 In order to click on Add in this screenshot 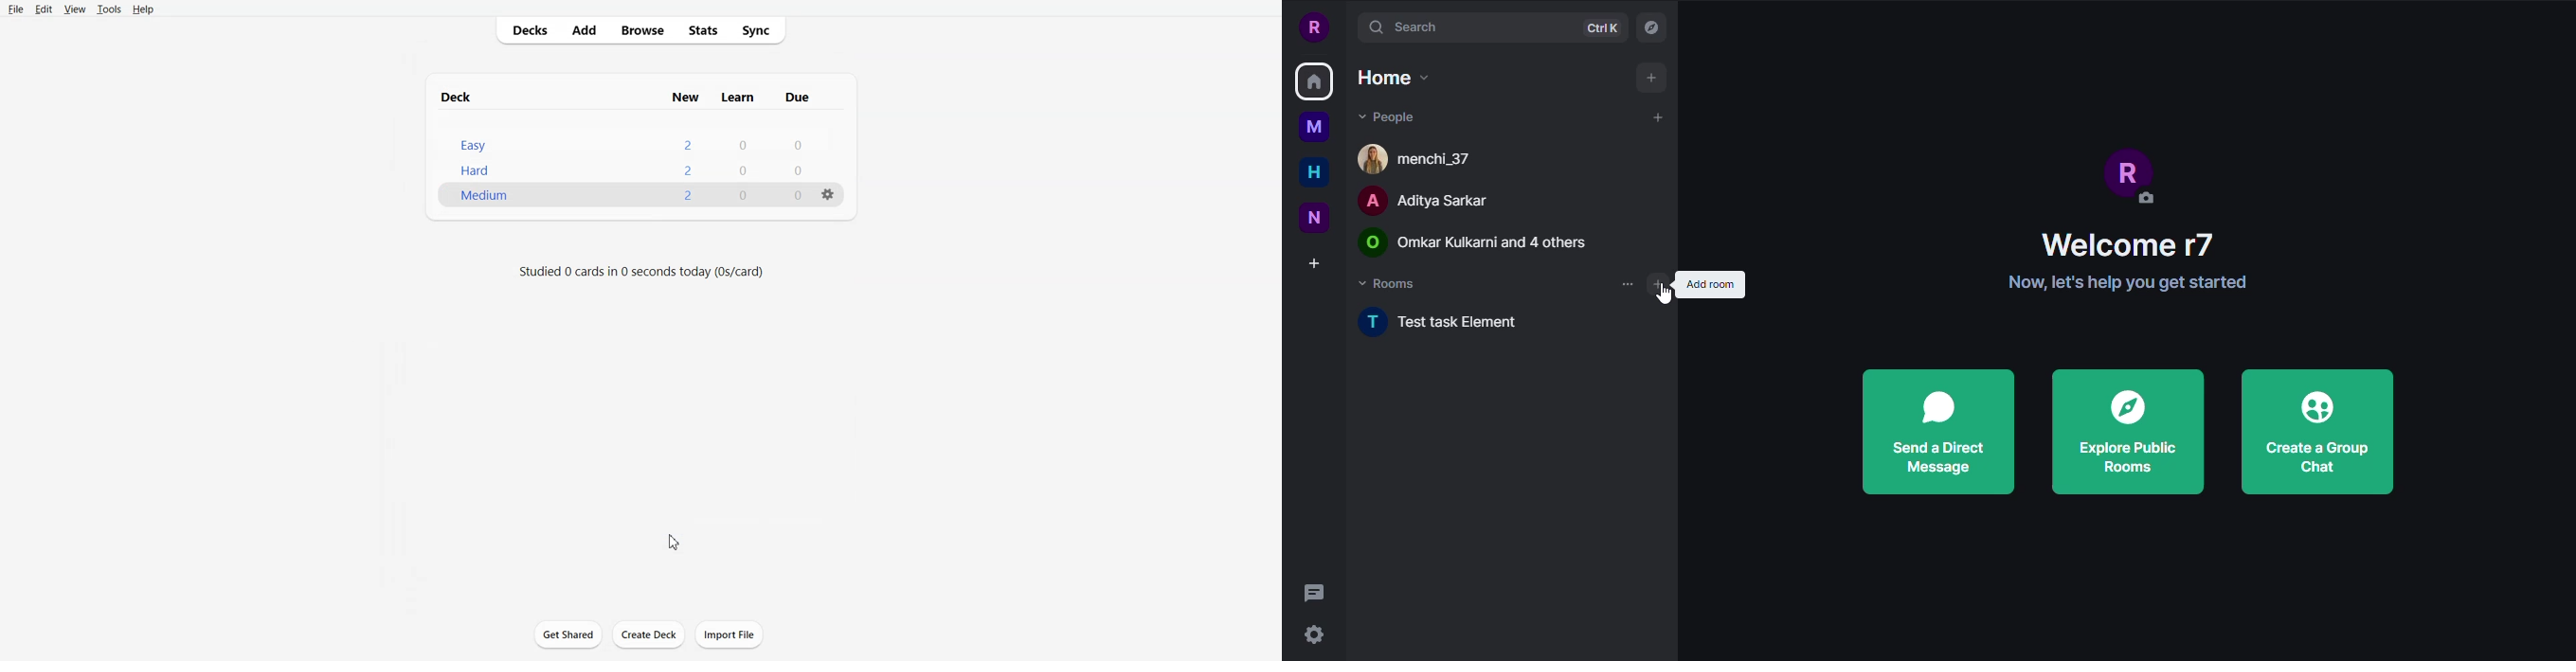, I will do `click(583, 30)`.